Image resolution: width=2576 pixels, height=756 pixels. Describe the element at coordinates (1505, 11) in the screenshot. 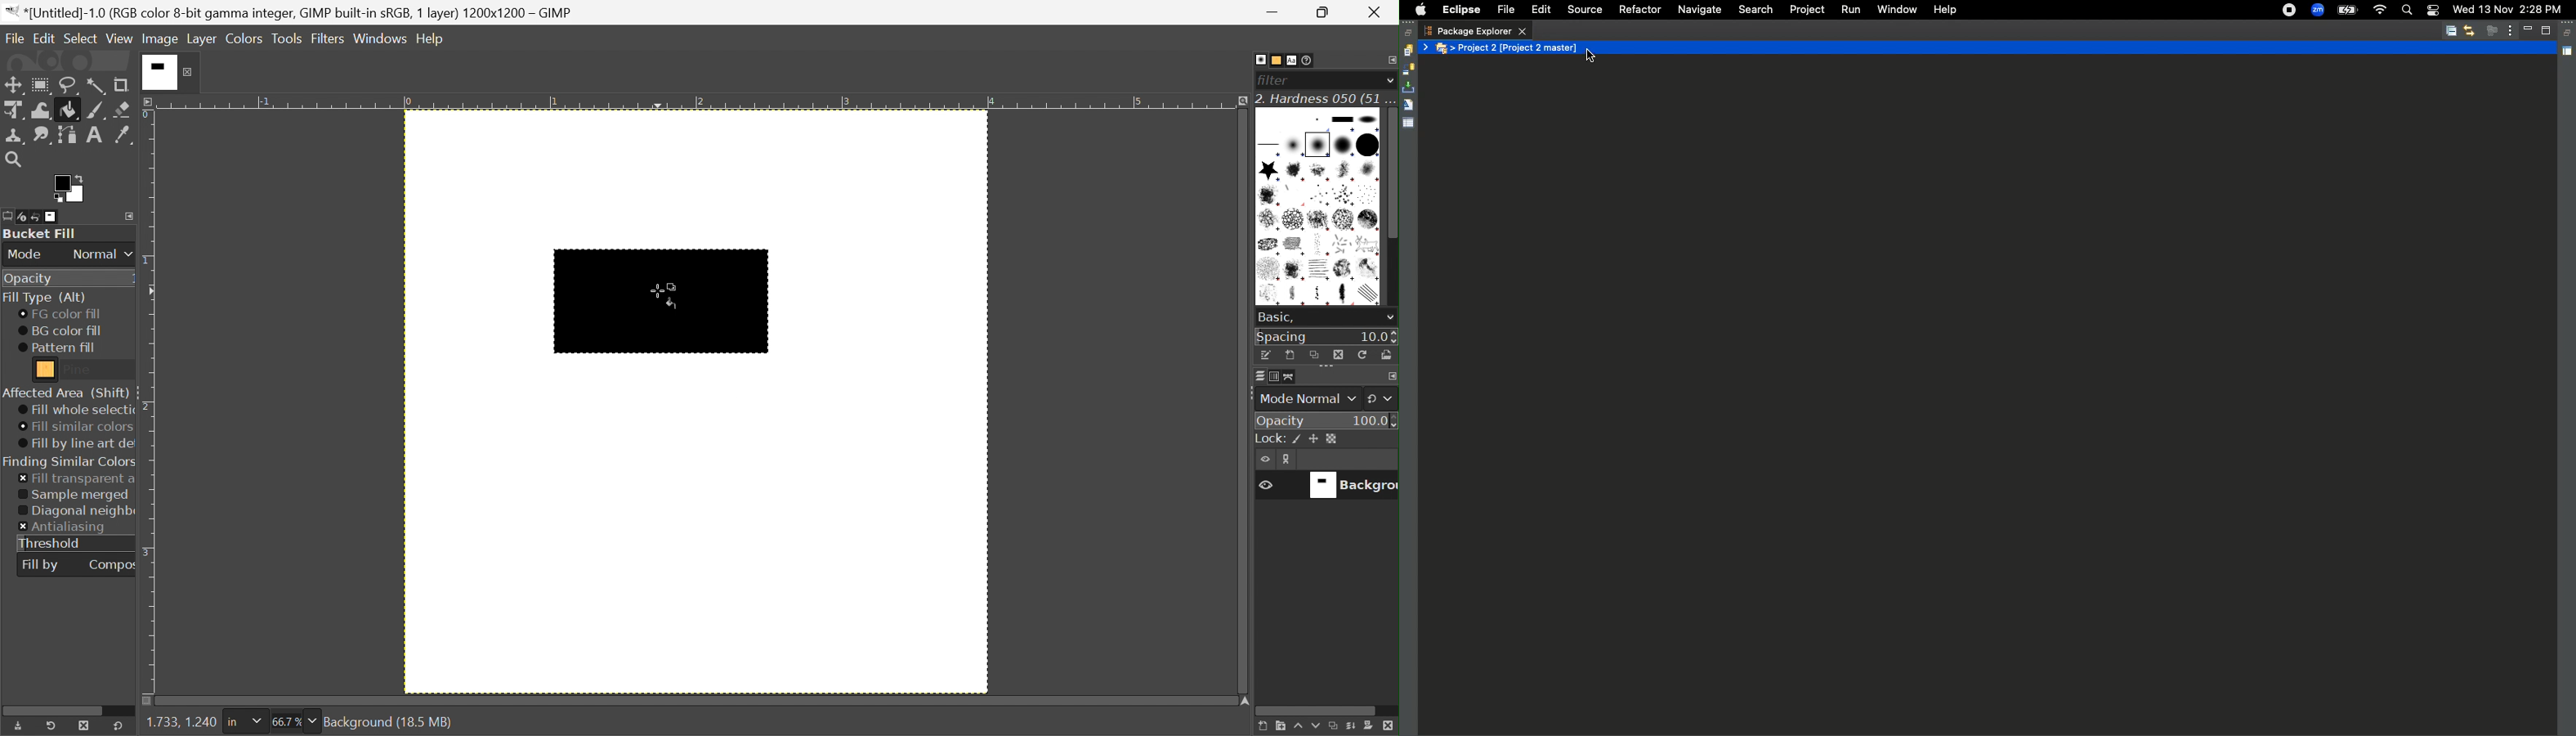

I see `File` at that location.